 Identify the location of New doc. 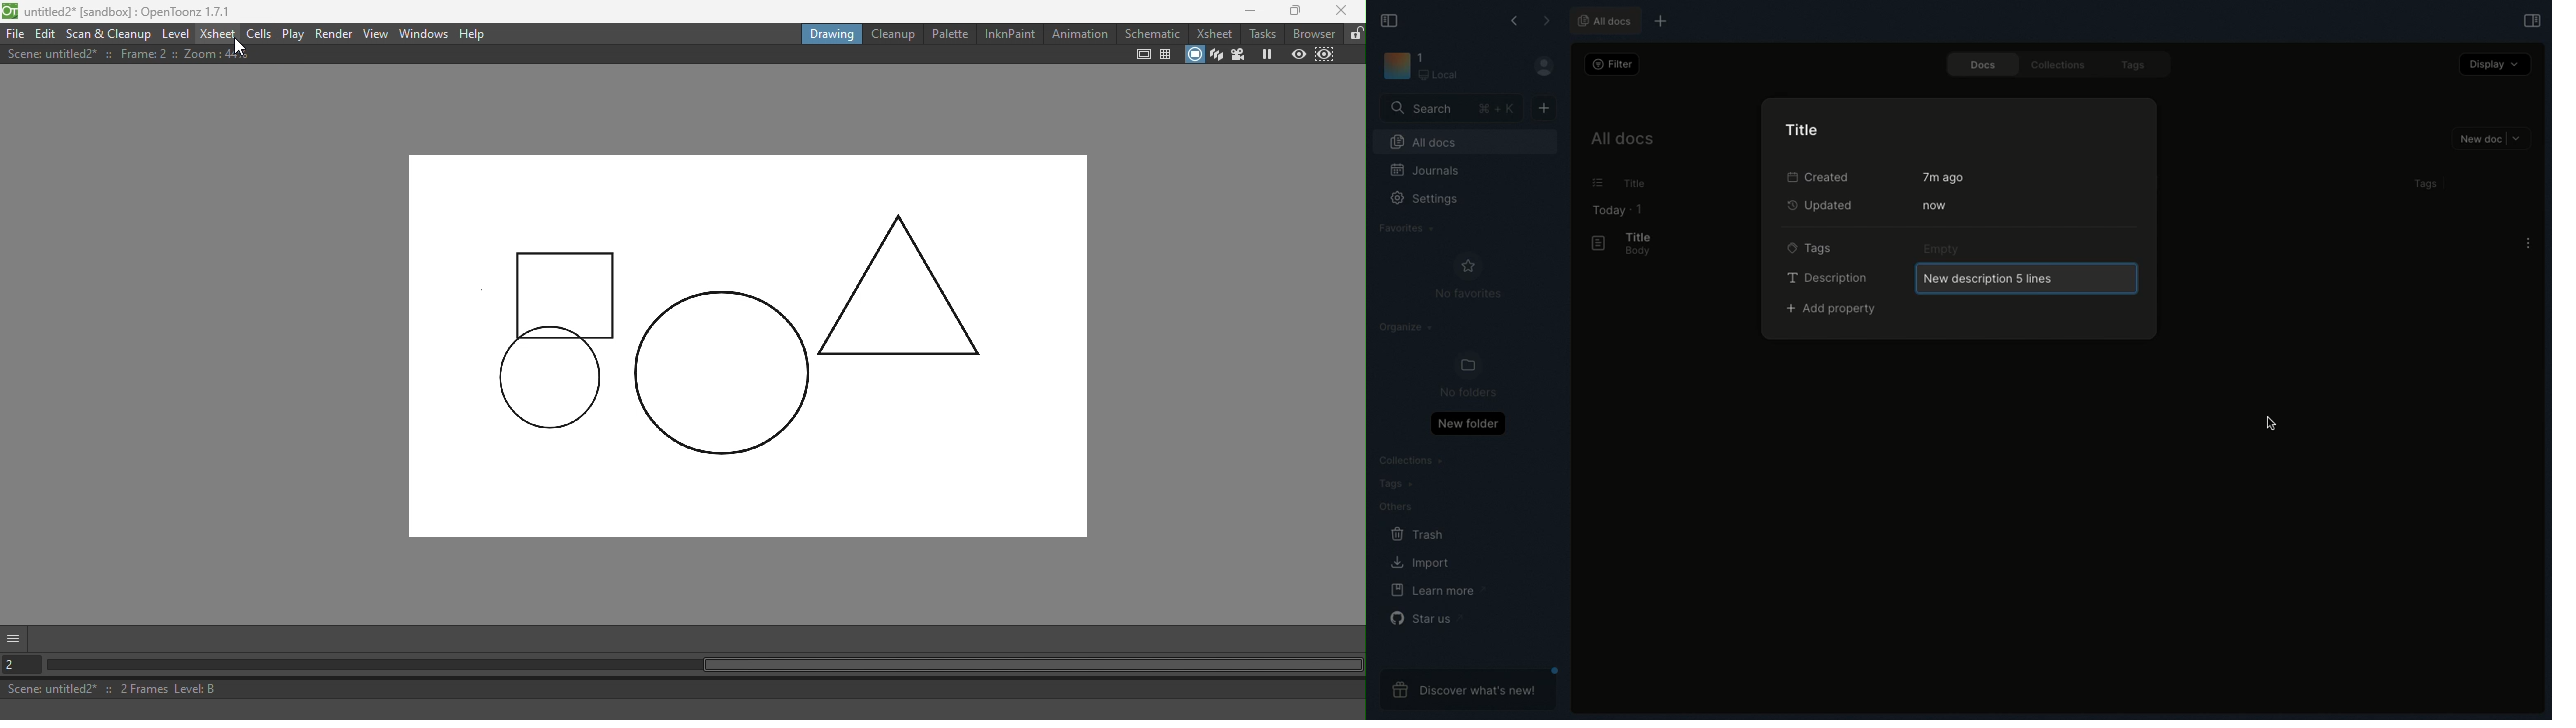
(1544, 106).